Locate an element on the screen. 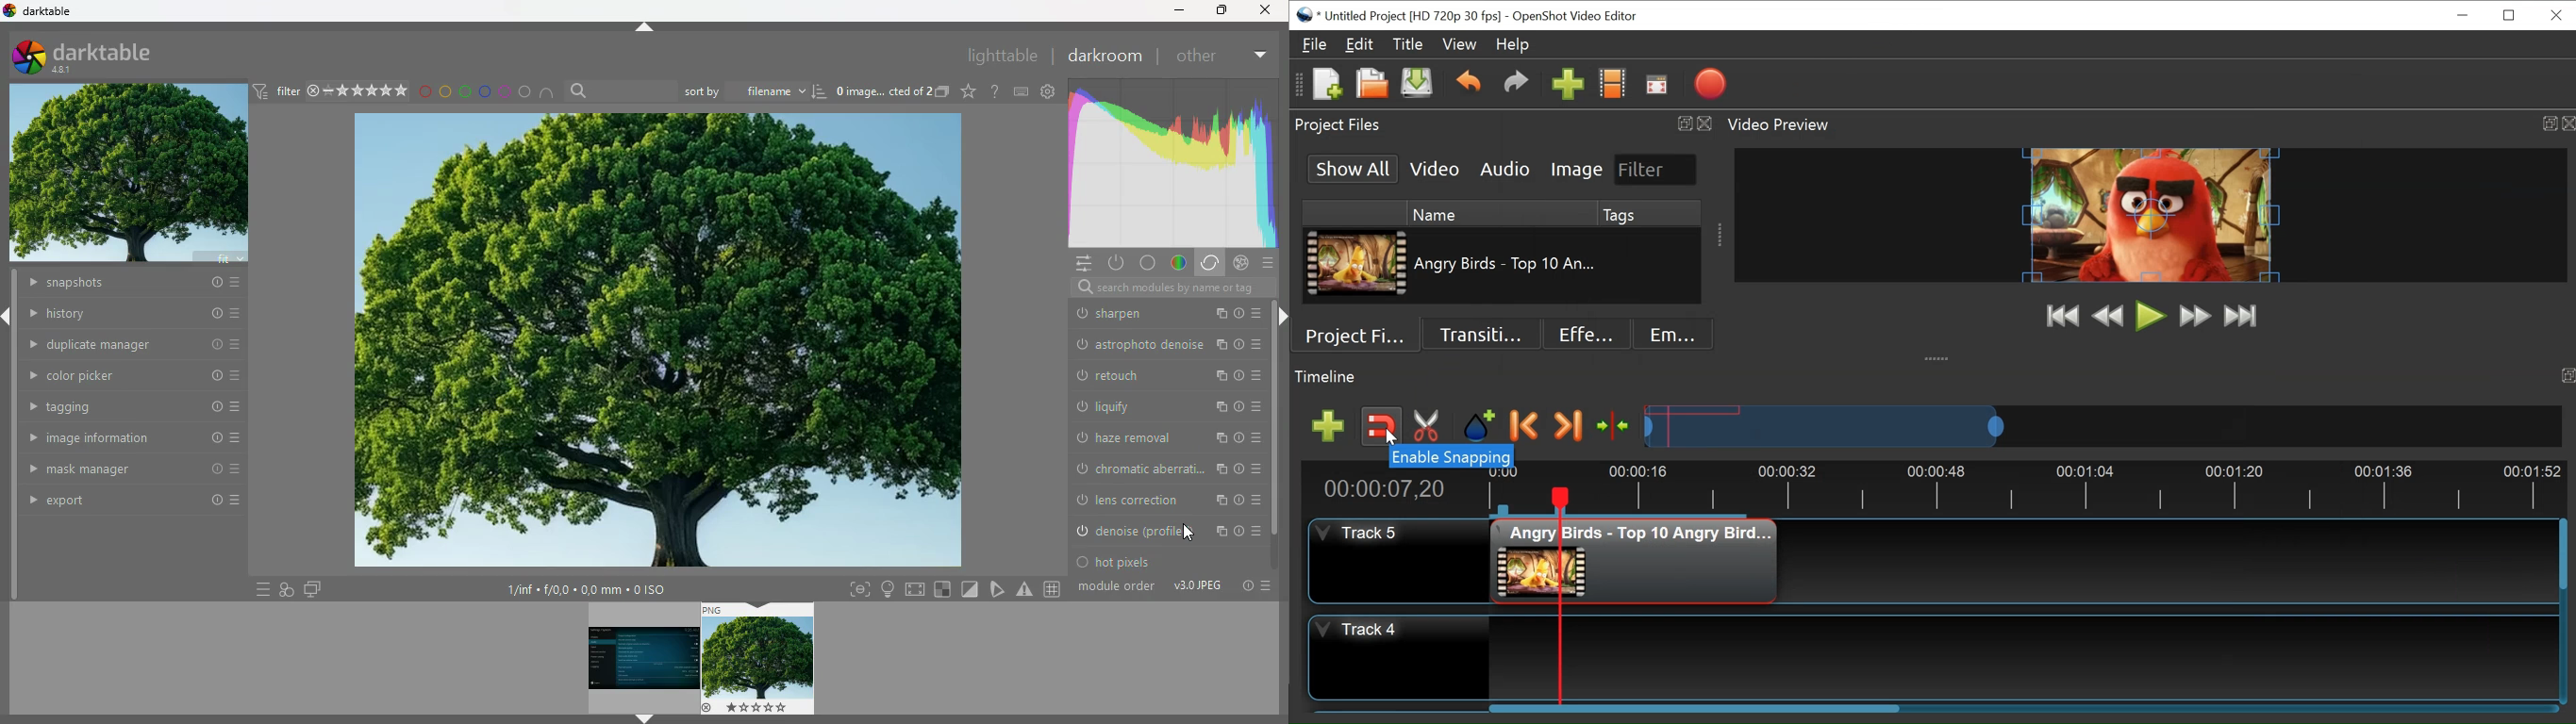  sort by filename is located at coordinates (743, 90).